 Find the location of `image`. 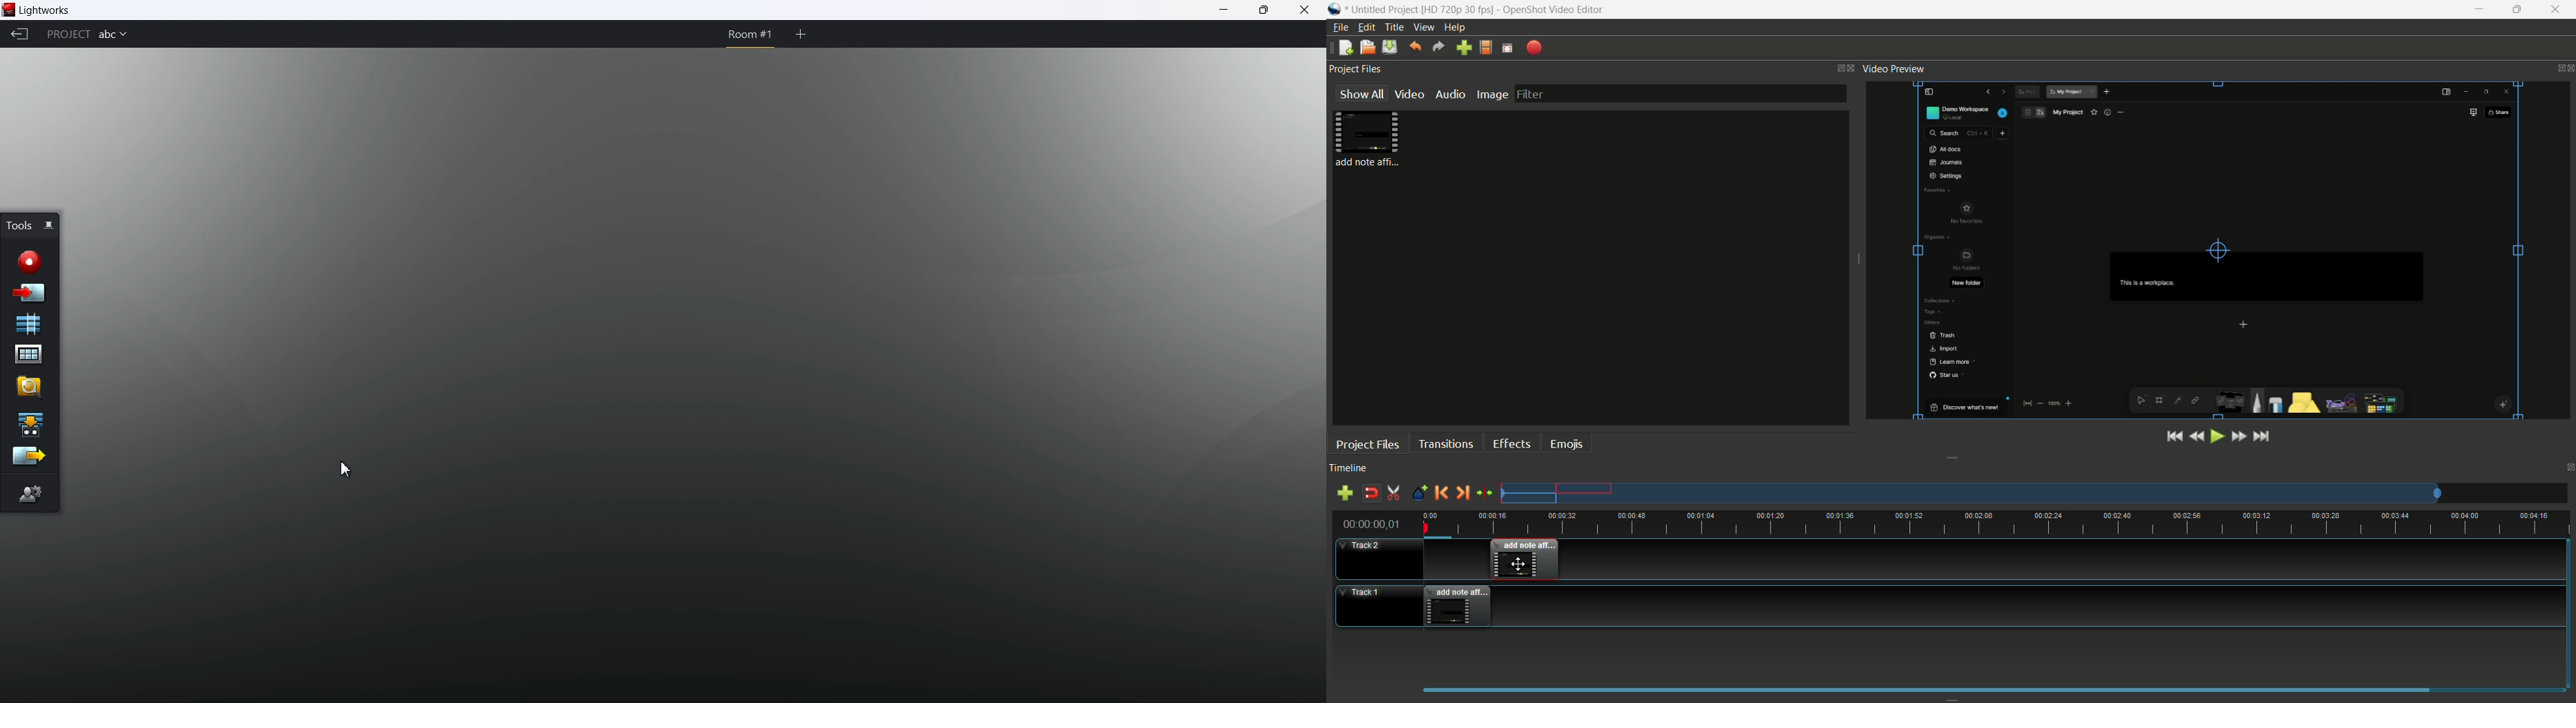

image is located at coordinates (1492, 94).